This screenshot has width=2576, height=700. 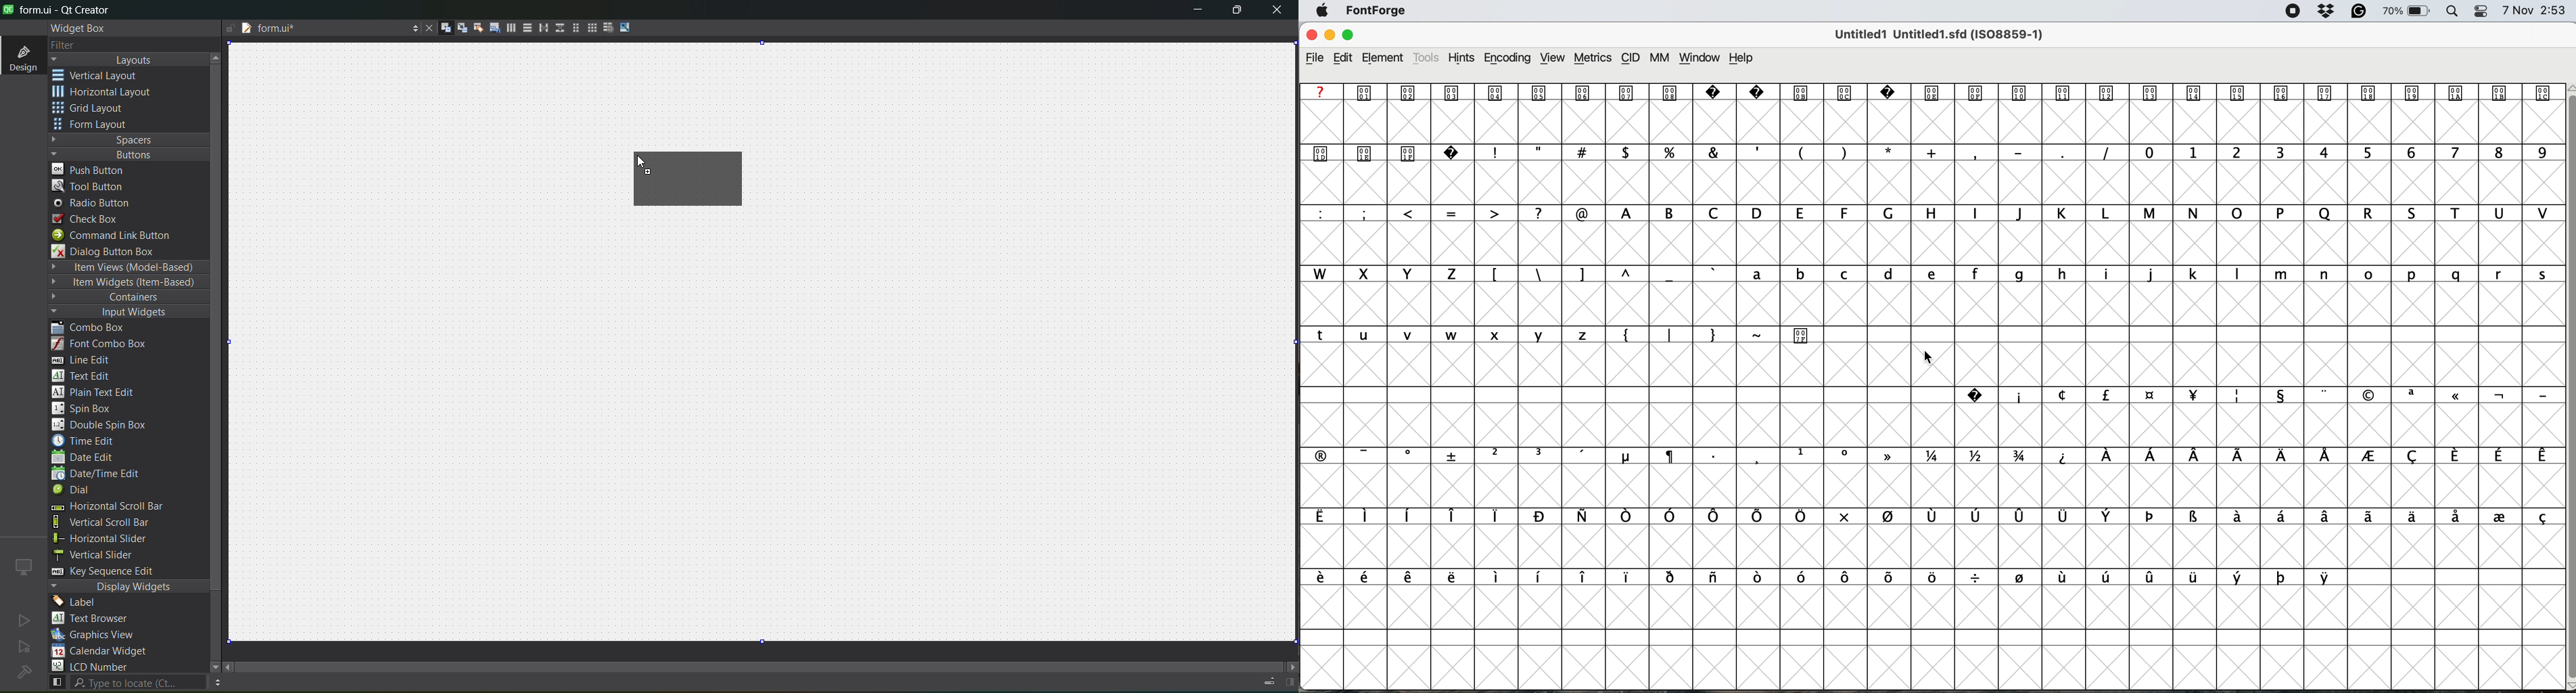 What do you see at coordinates (85, 375) in the screenshot?
I see `text edit` at bounding box center [85, 375].